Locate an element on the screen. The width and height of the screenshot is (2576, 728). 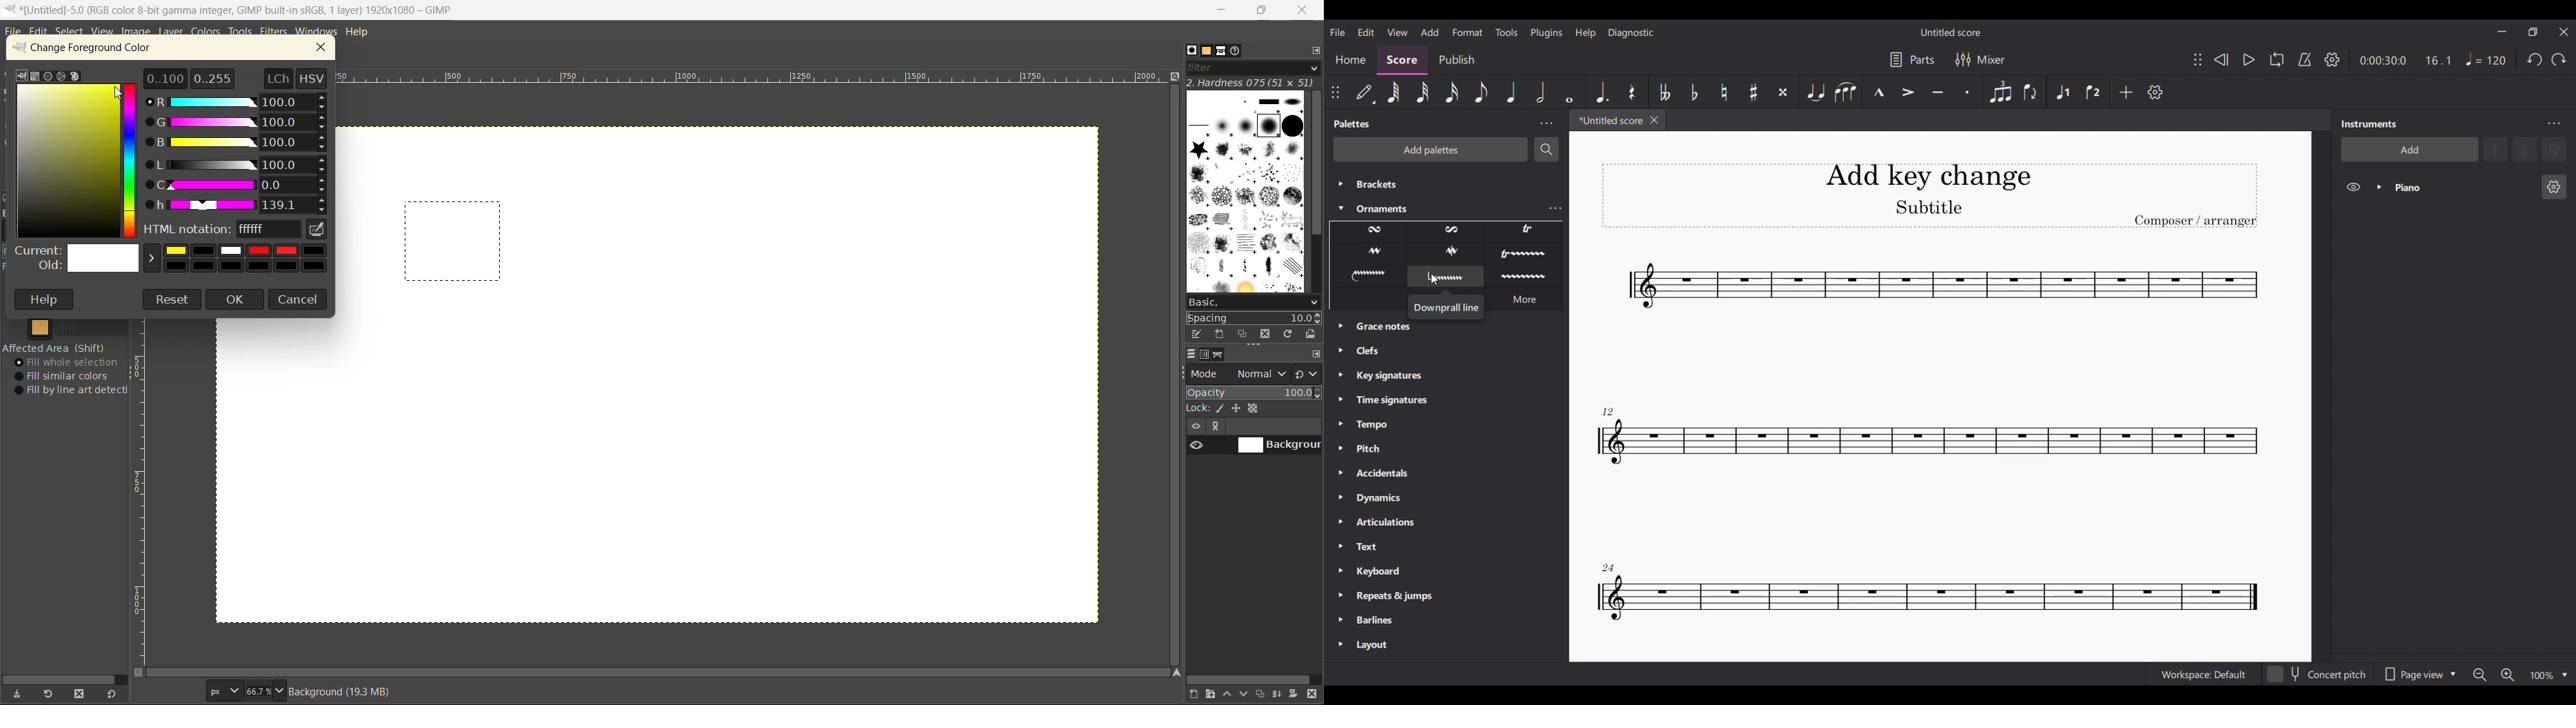
Score title is located at coordinates (1950, 32).